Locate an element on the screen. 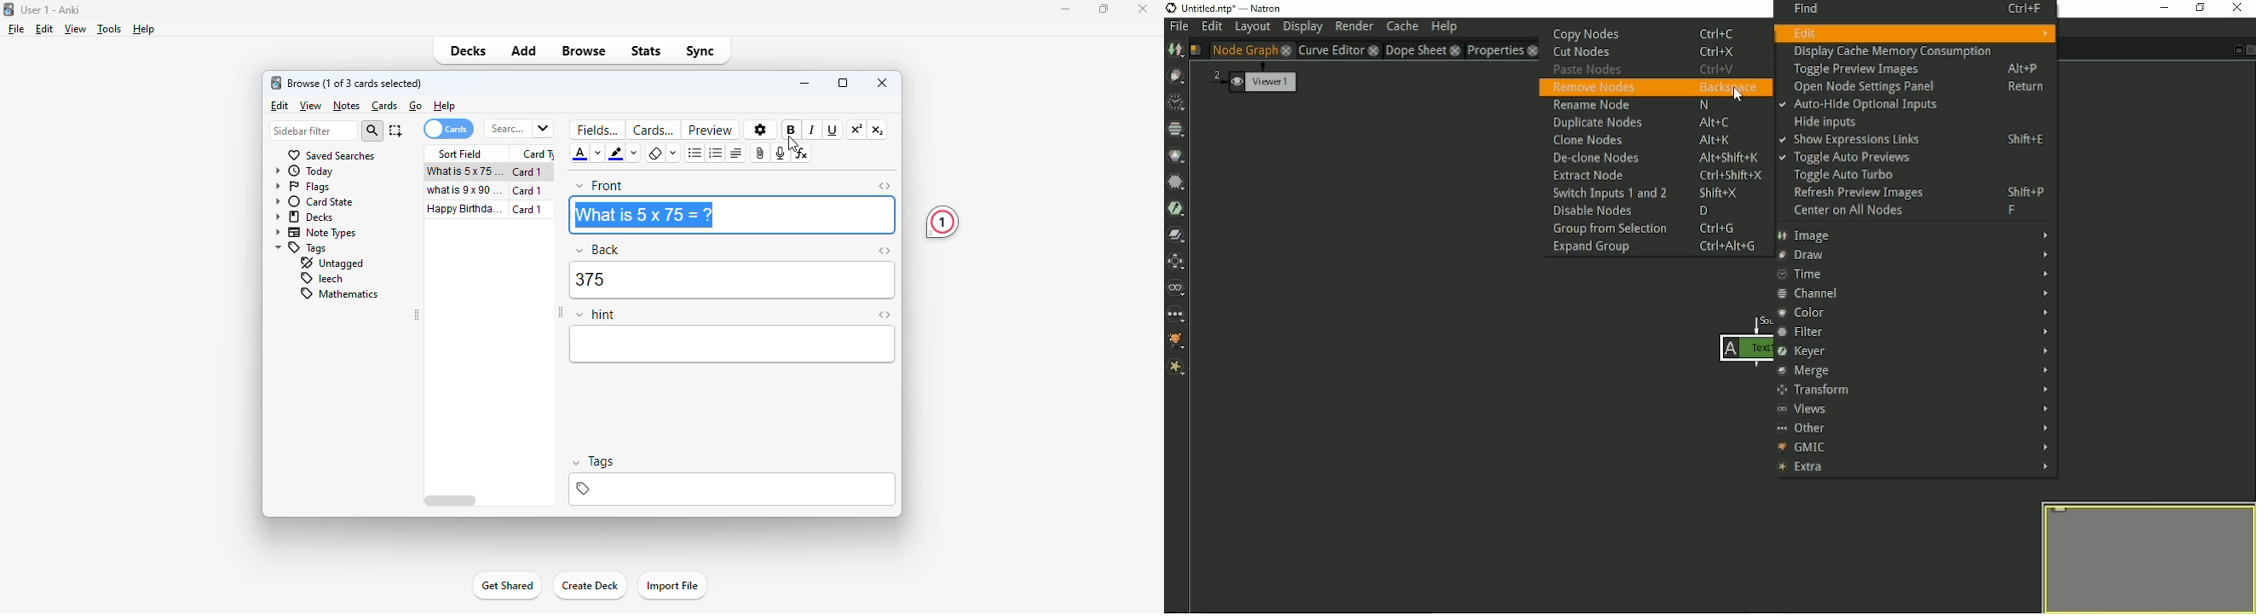  tags is located at coordinates (302, 249).